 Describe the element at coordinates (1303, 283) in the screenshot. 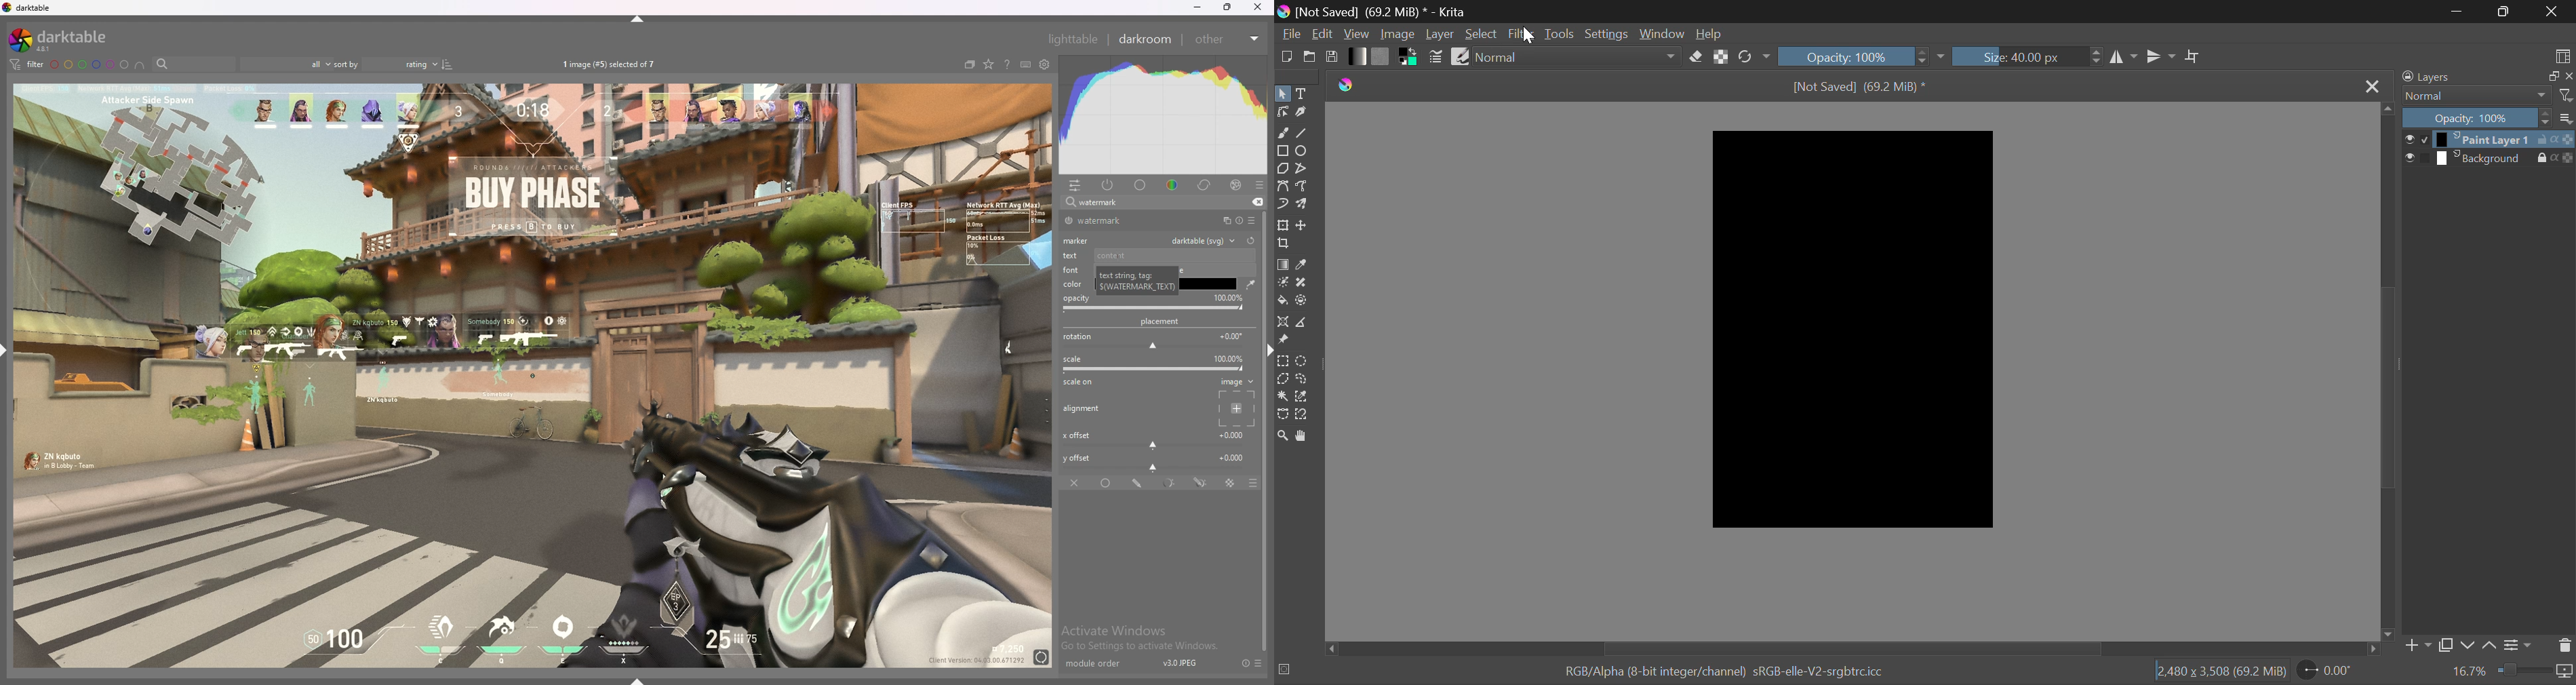

I see `Smart Patch Tool` at that location.